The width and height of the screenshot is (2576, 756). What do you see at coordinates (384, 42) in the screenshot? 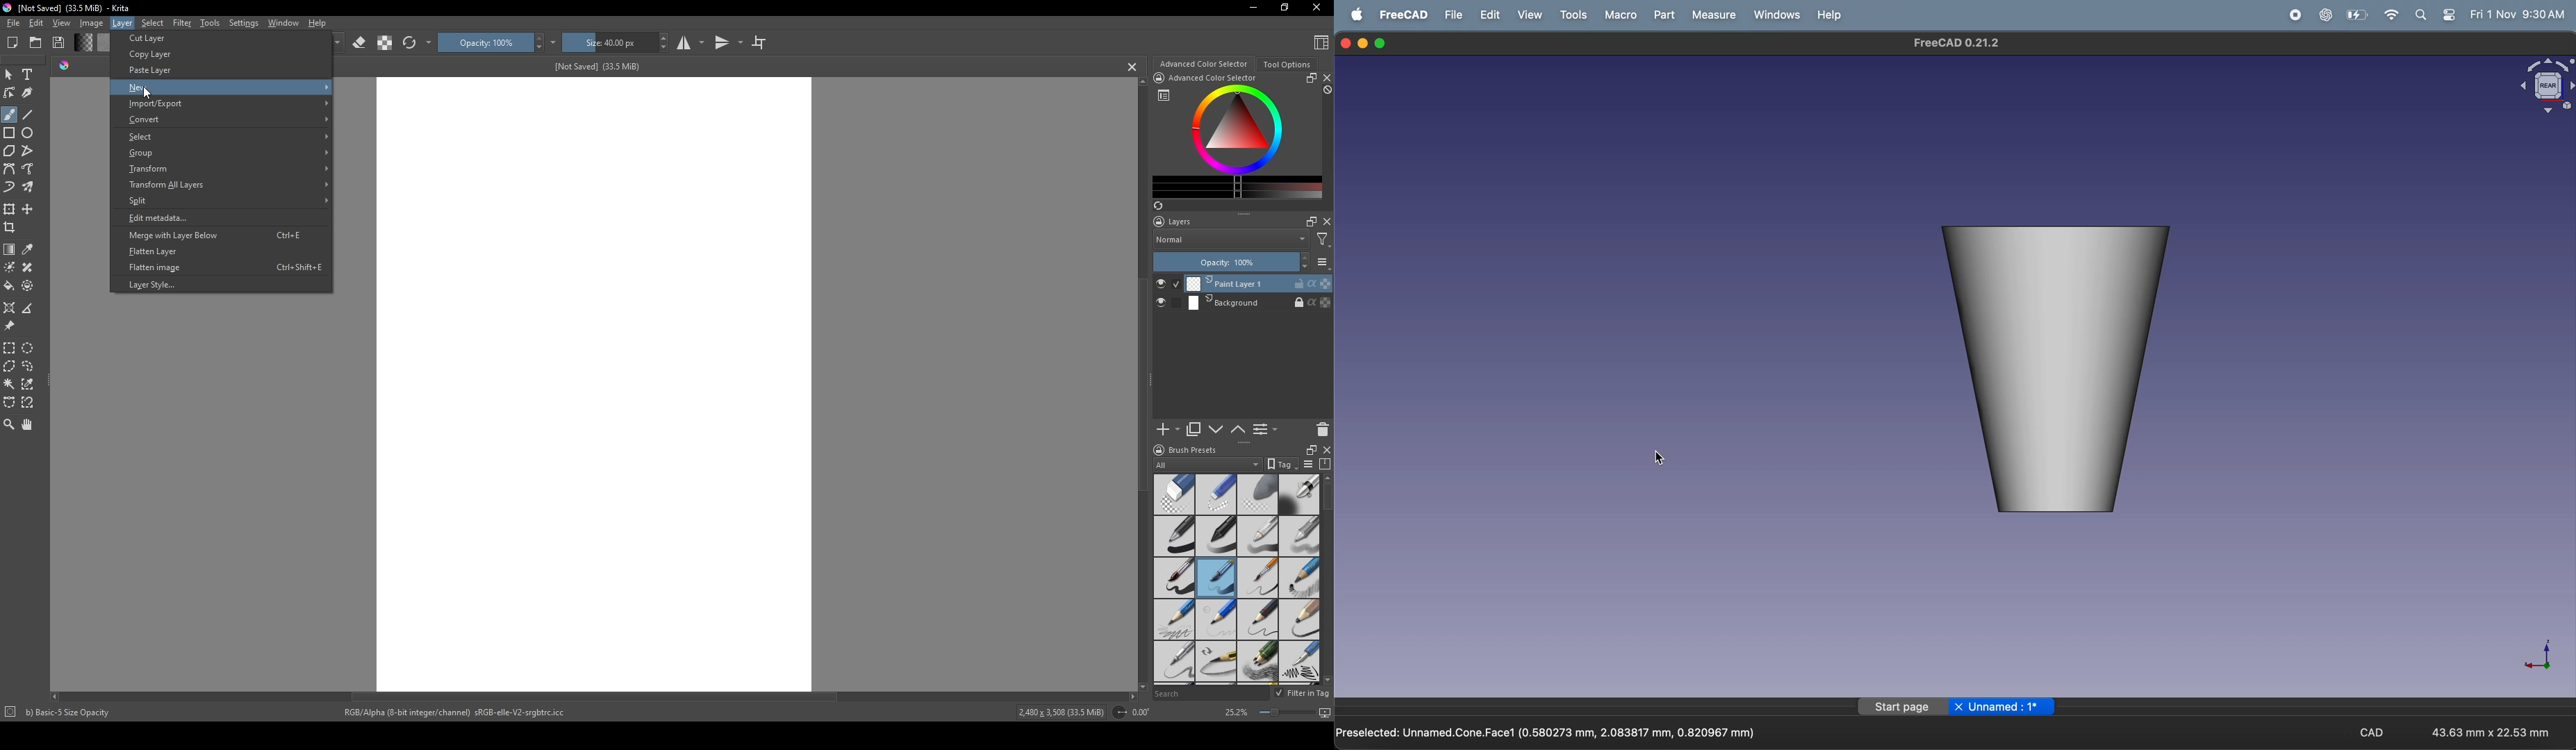
I see `contrast` at bounding box center [384, 42].